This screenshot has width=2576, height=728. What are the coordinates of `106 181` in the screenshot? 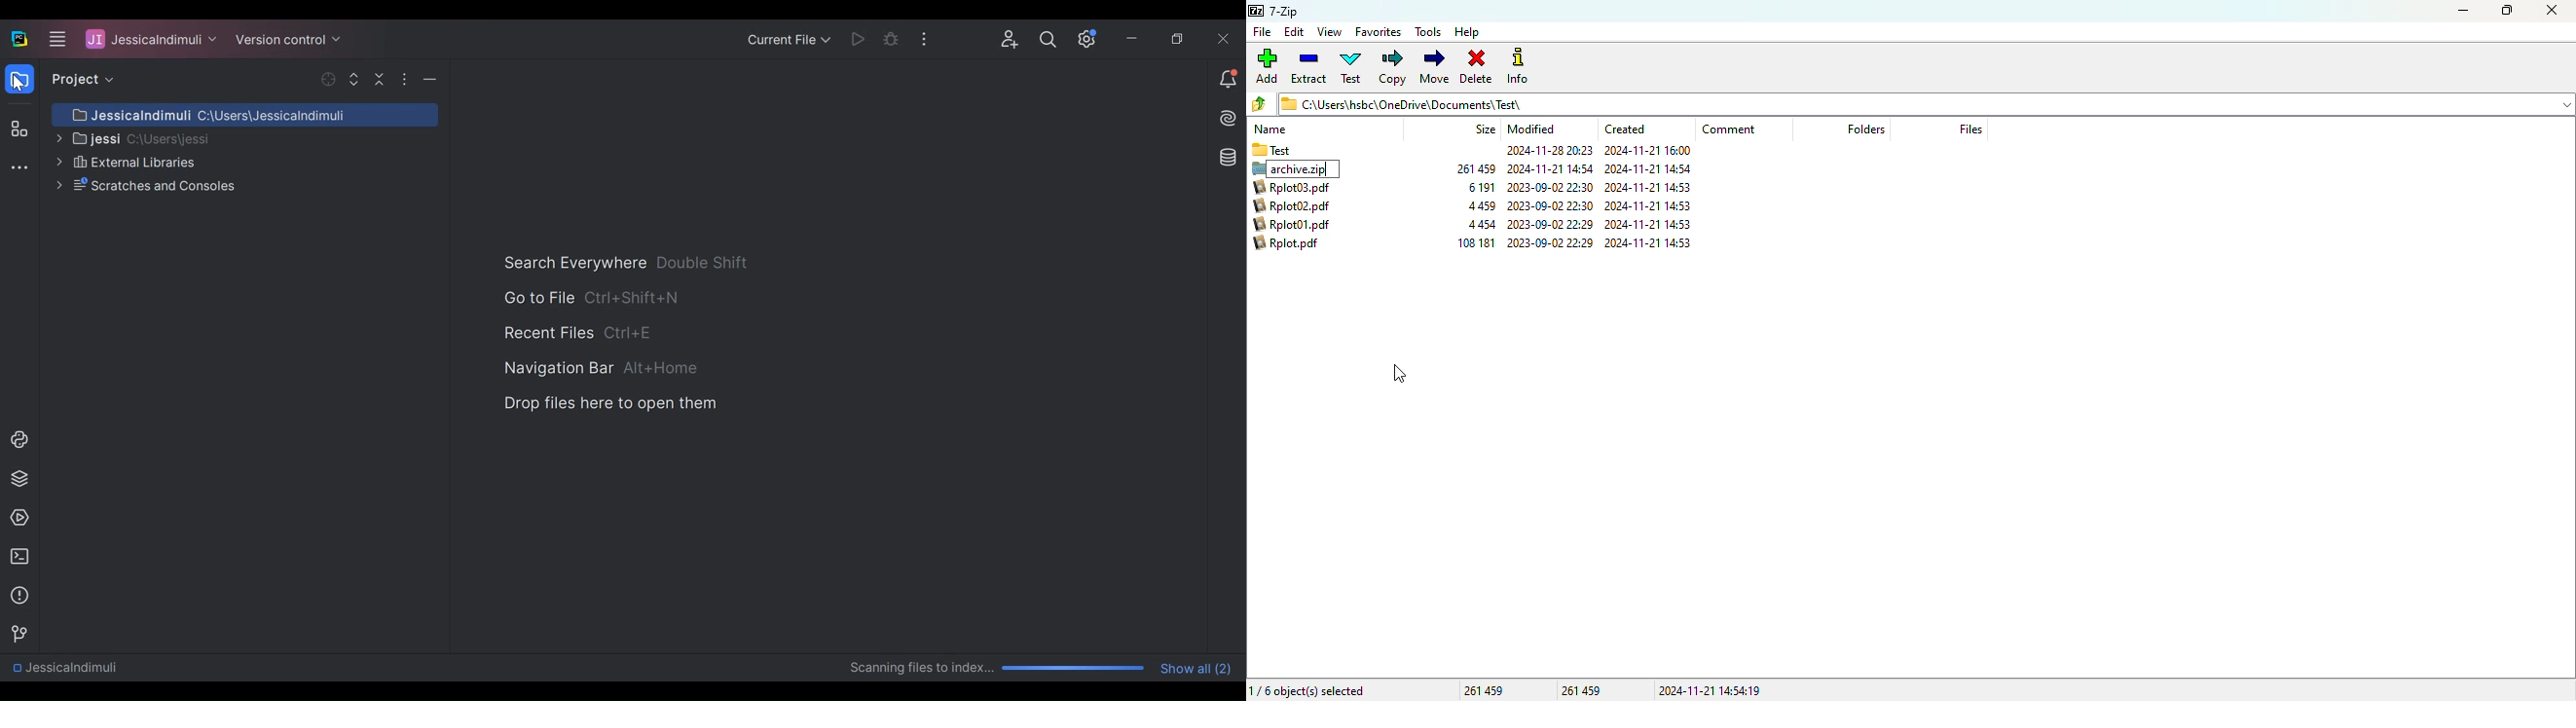 It's located at (1478, 243).